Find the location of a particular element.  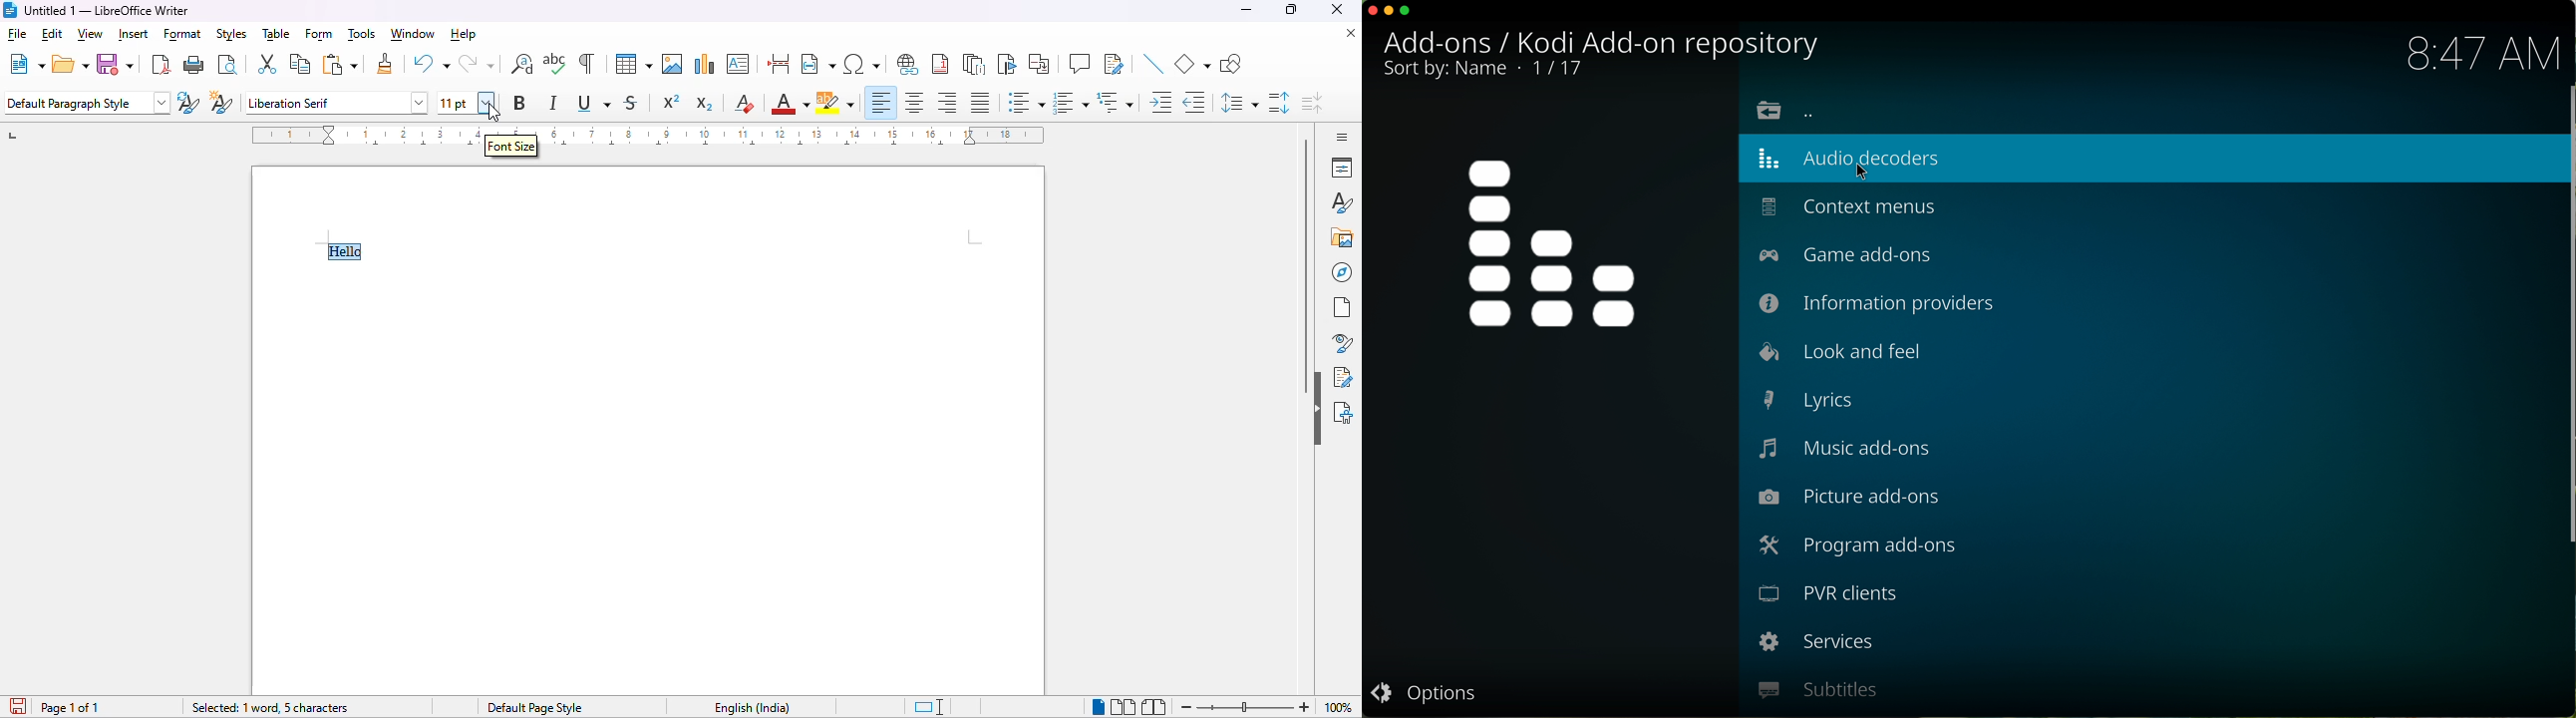

click on audio decoders is located at coordinates (2145, 159).